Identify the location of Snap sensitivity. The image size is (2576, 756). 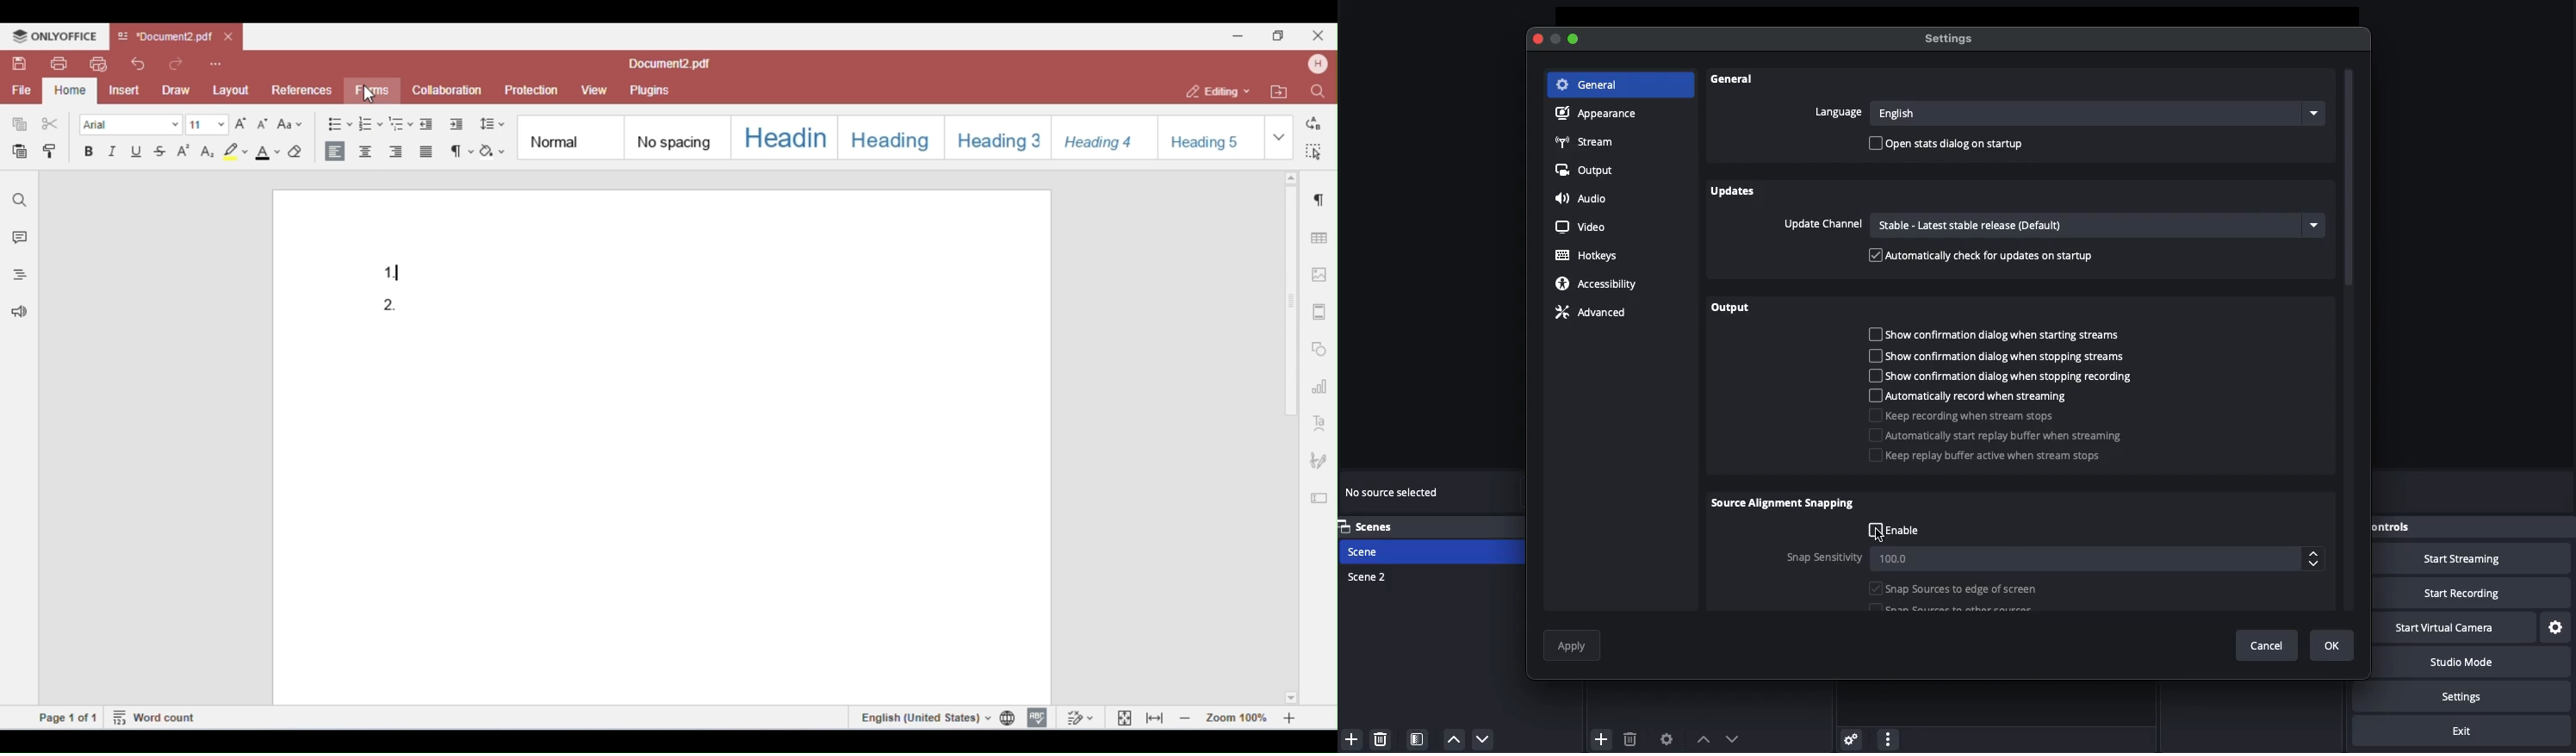
(2053, 559).